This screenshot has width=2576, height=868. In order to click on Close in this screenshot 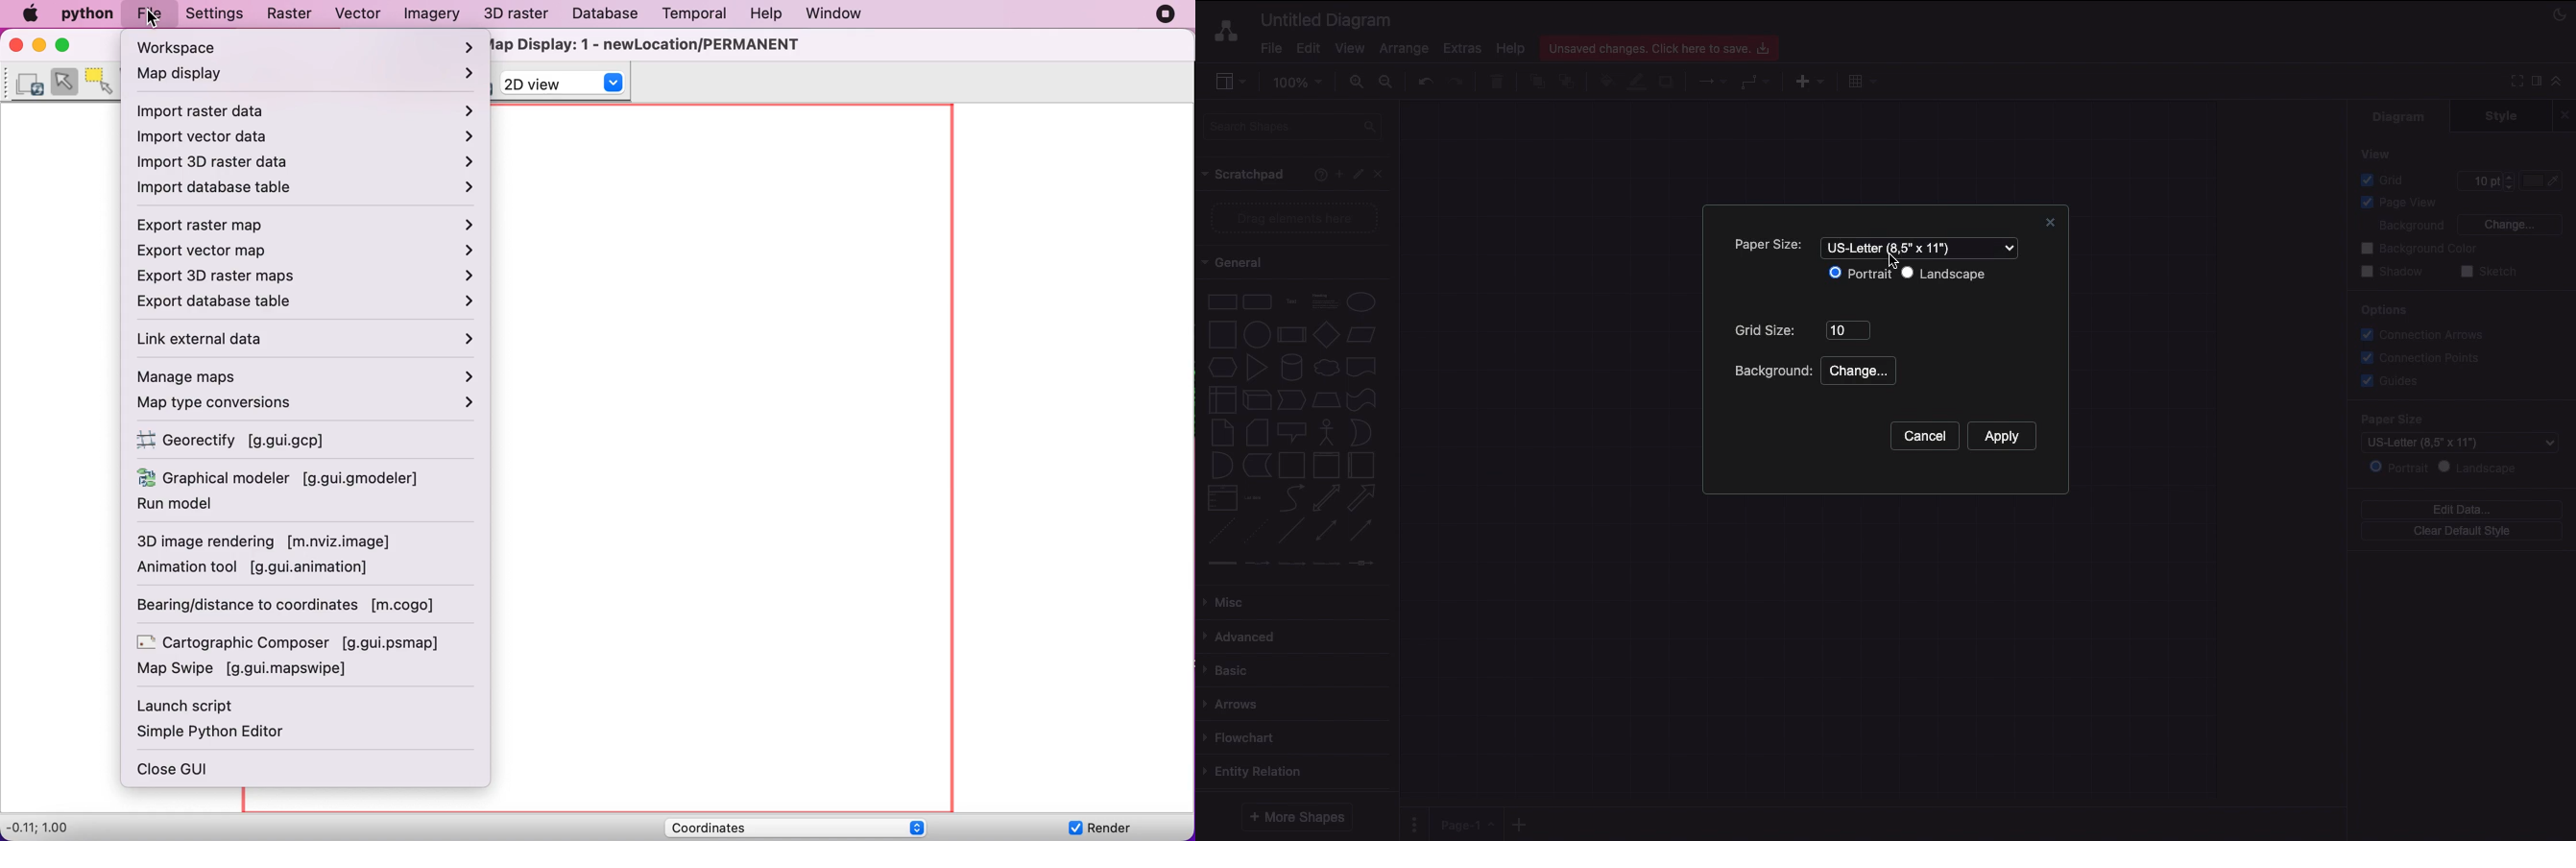, I will do `click(1384, 173)`.